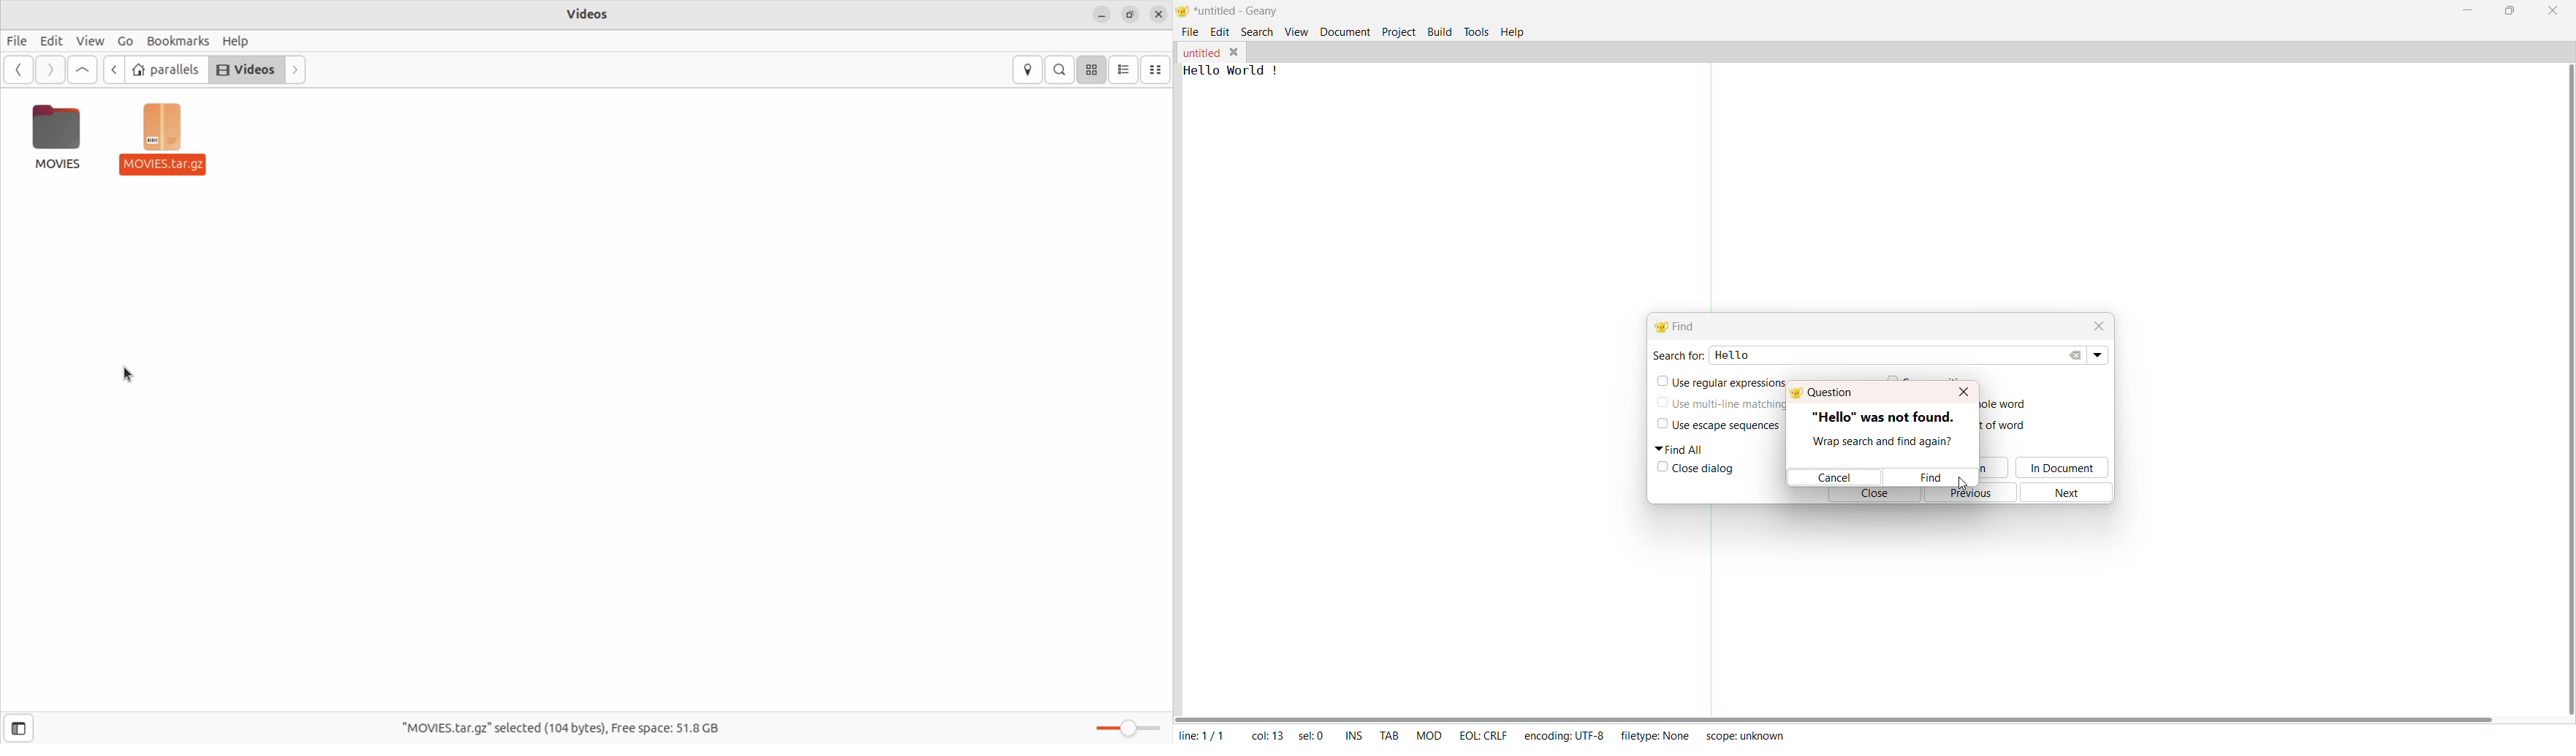 The width and height of the screenshot is (2576, 756). Describe the element at coordinates (2079, 355) in the screenshot. I see `Clear All` at that location.